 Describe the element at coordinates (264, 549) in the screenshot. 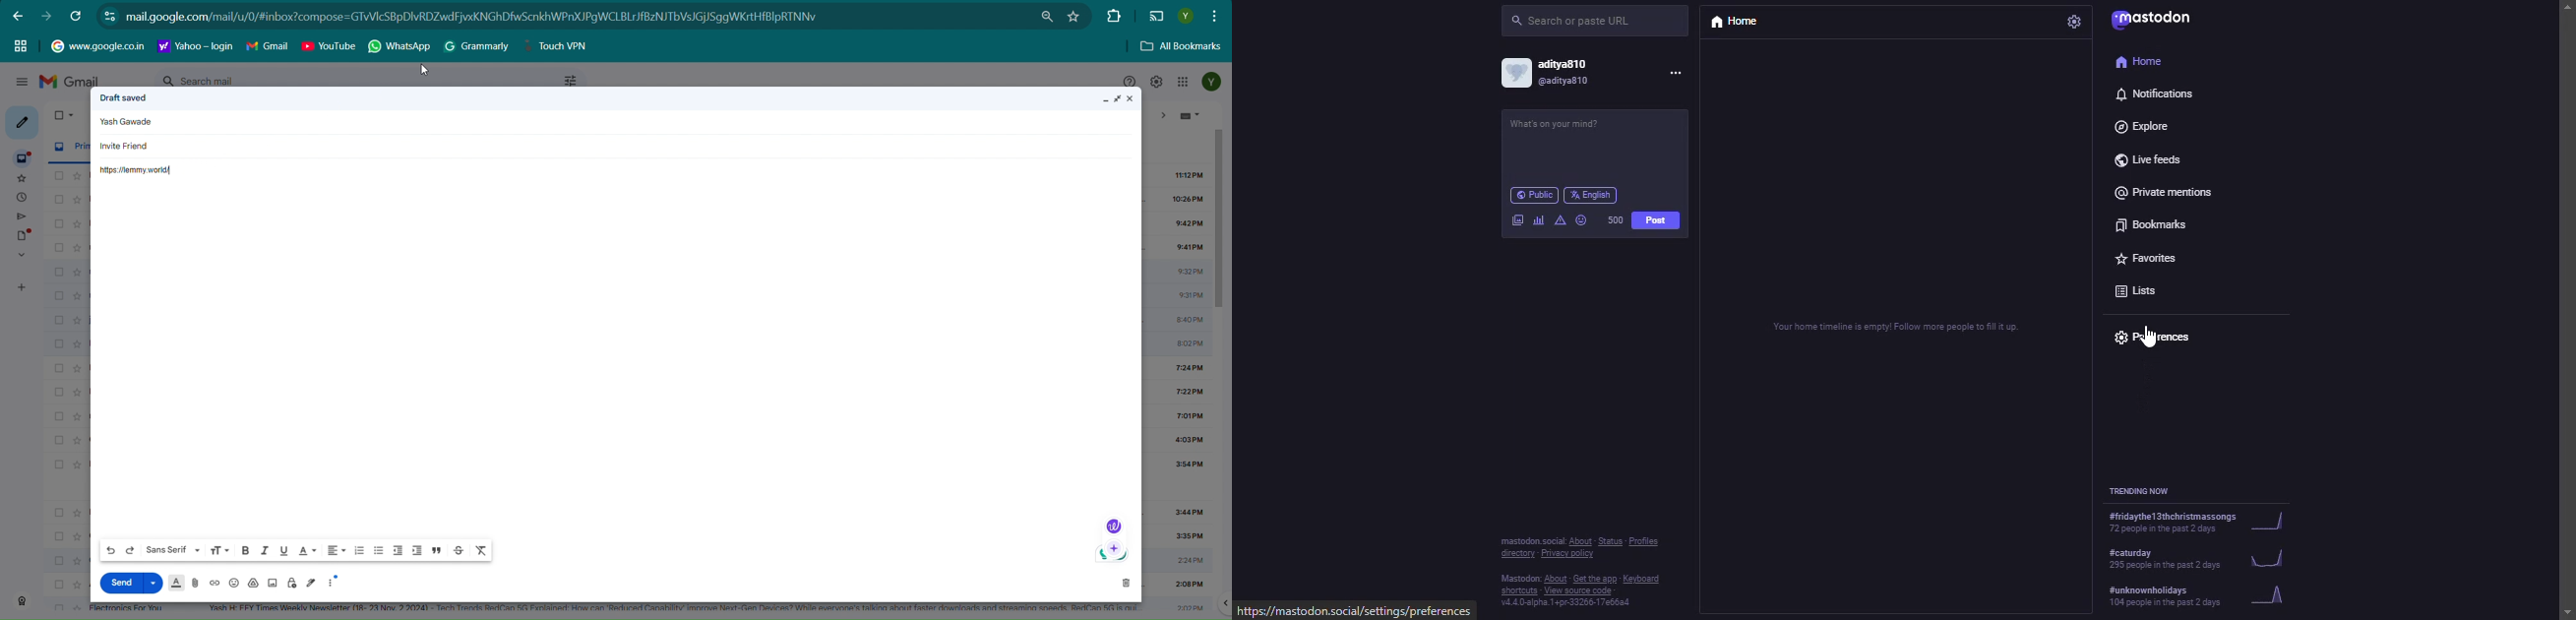

I see `Italic` at that location.